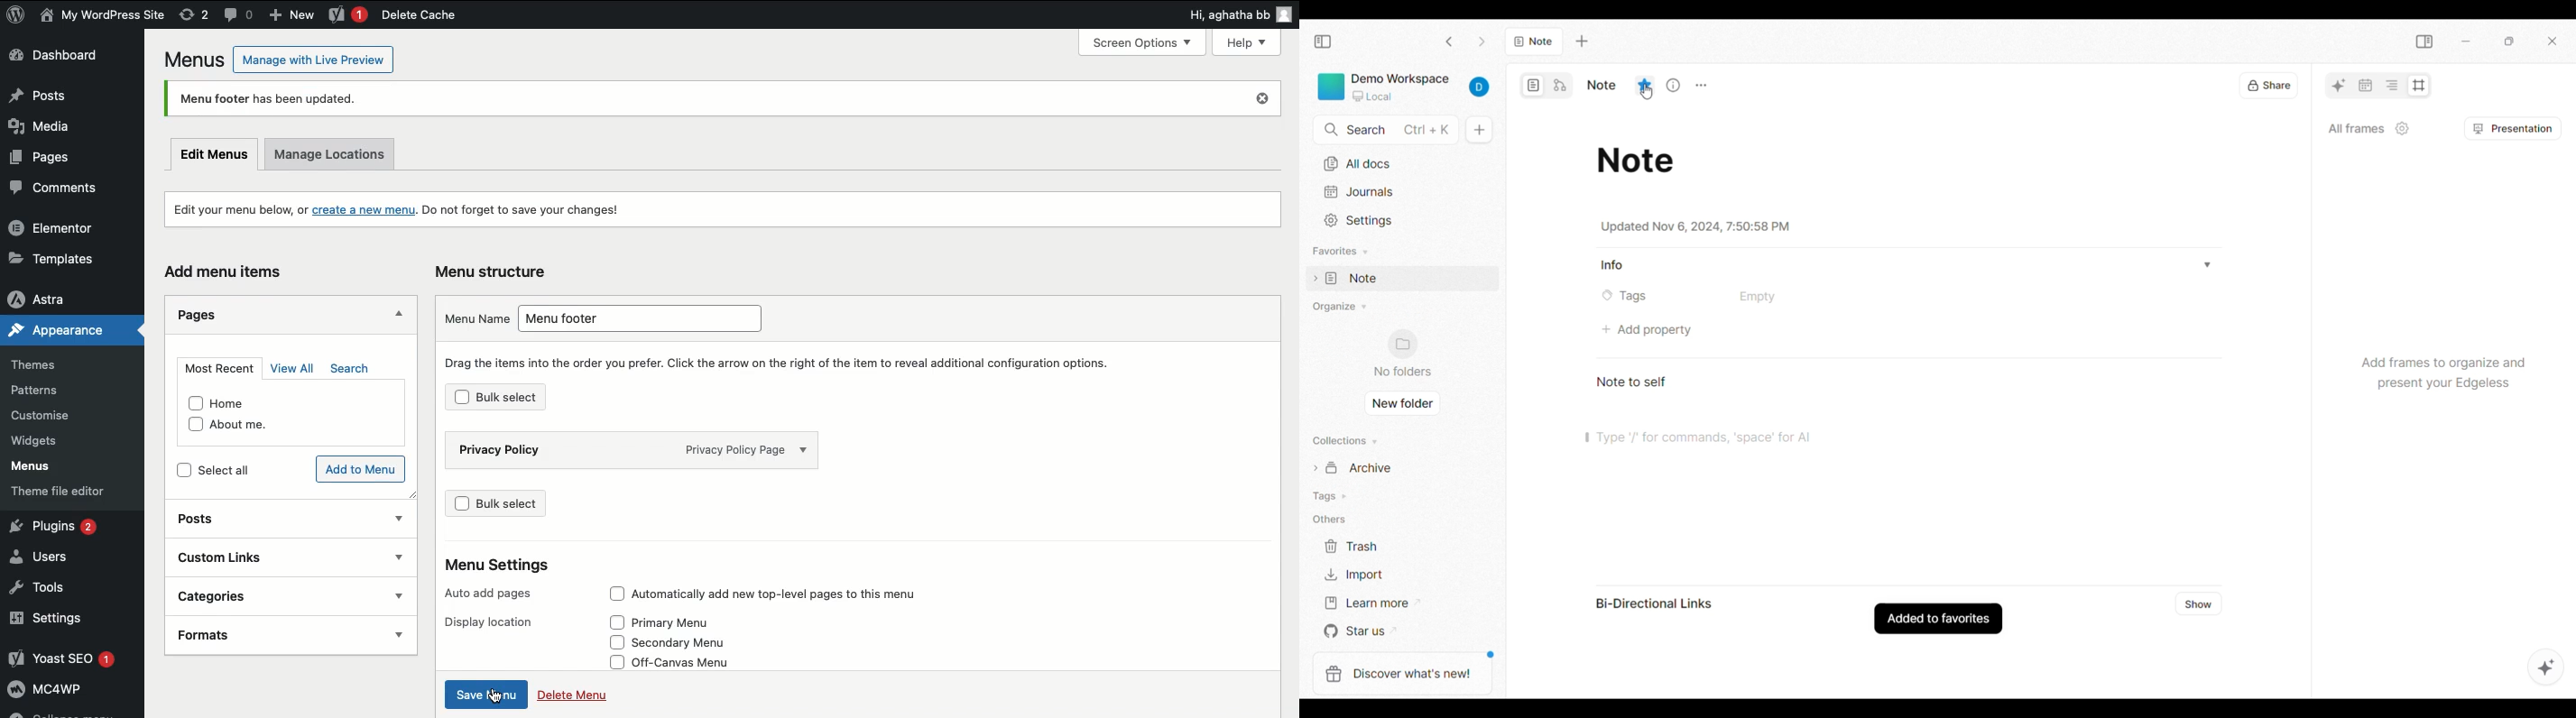  What do you see at coordinates (510, 704) in the screenshot?
I see `cursor` at bounding box center [510, 704].